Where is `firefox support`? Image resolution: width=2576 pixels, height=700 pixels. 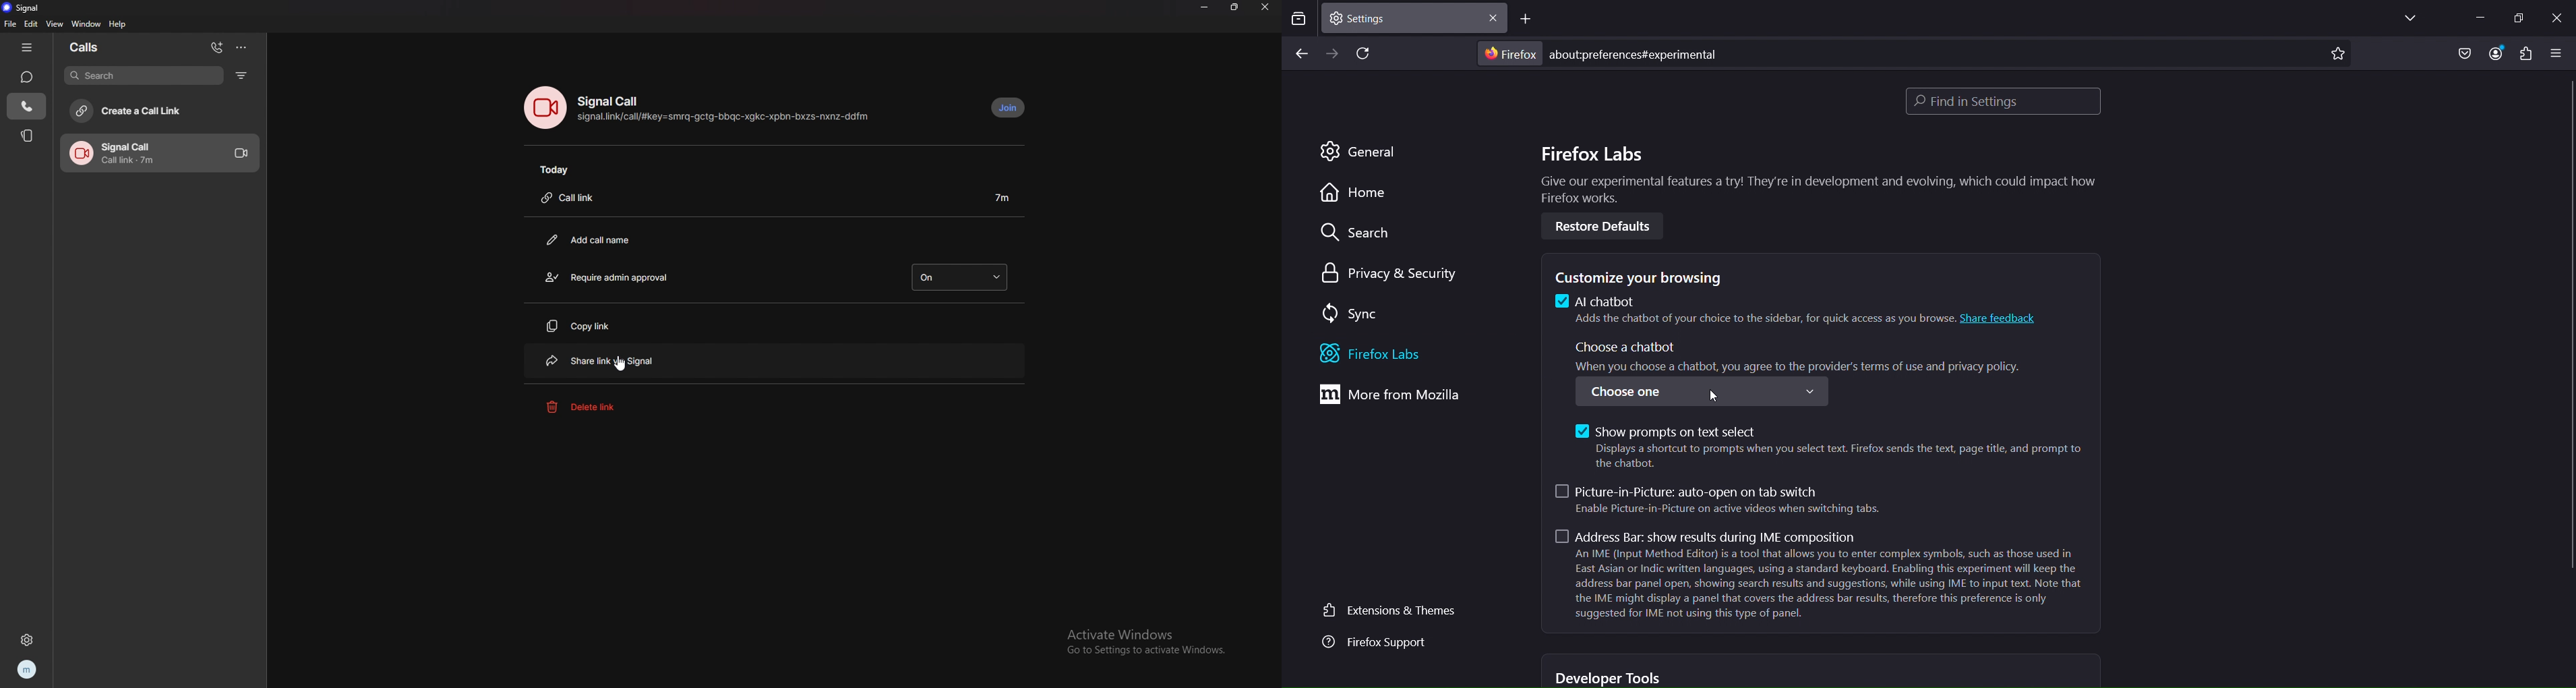 firefox support is located at coordinates (1373, 644).